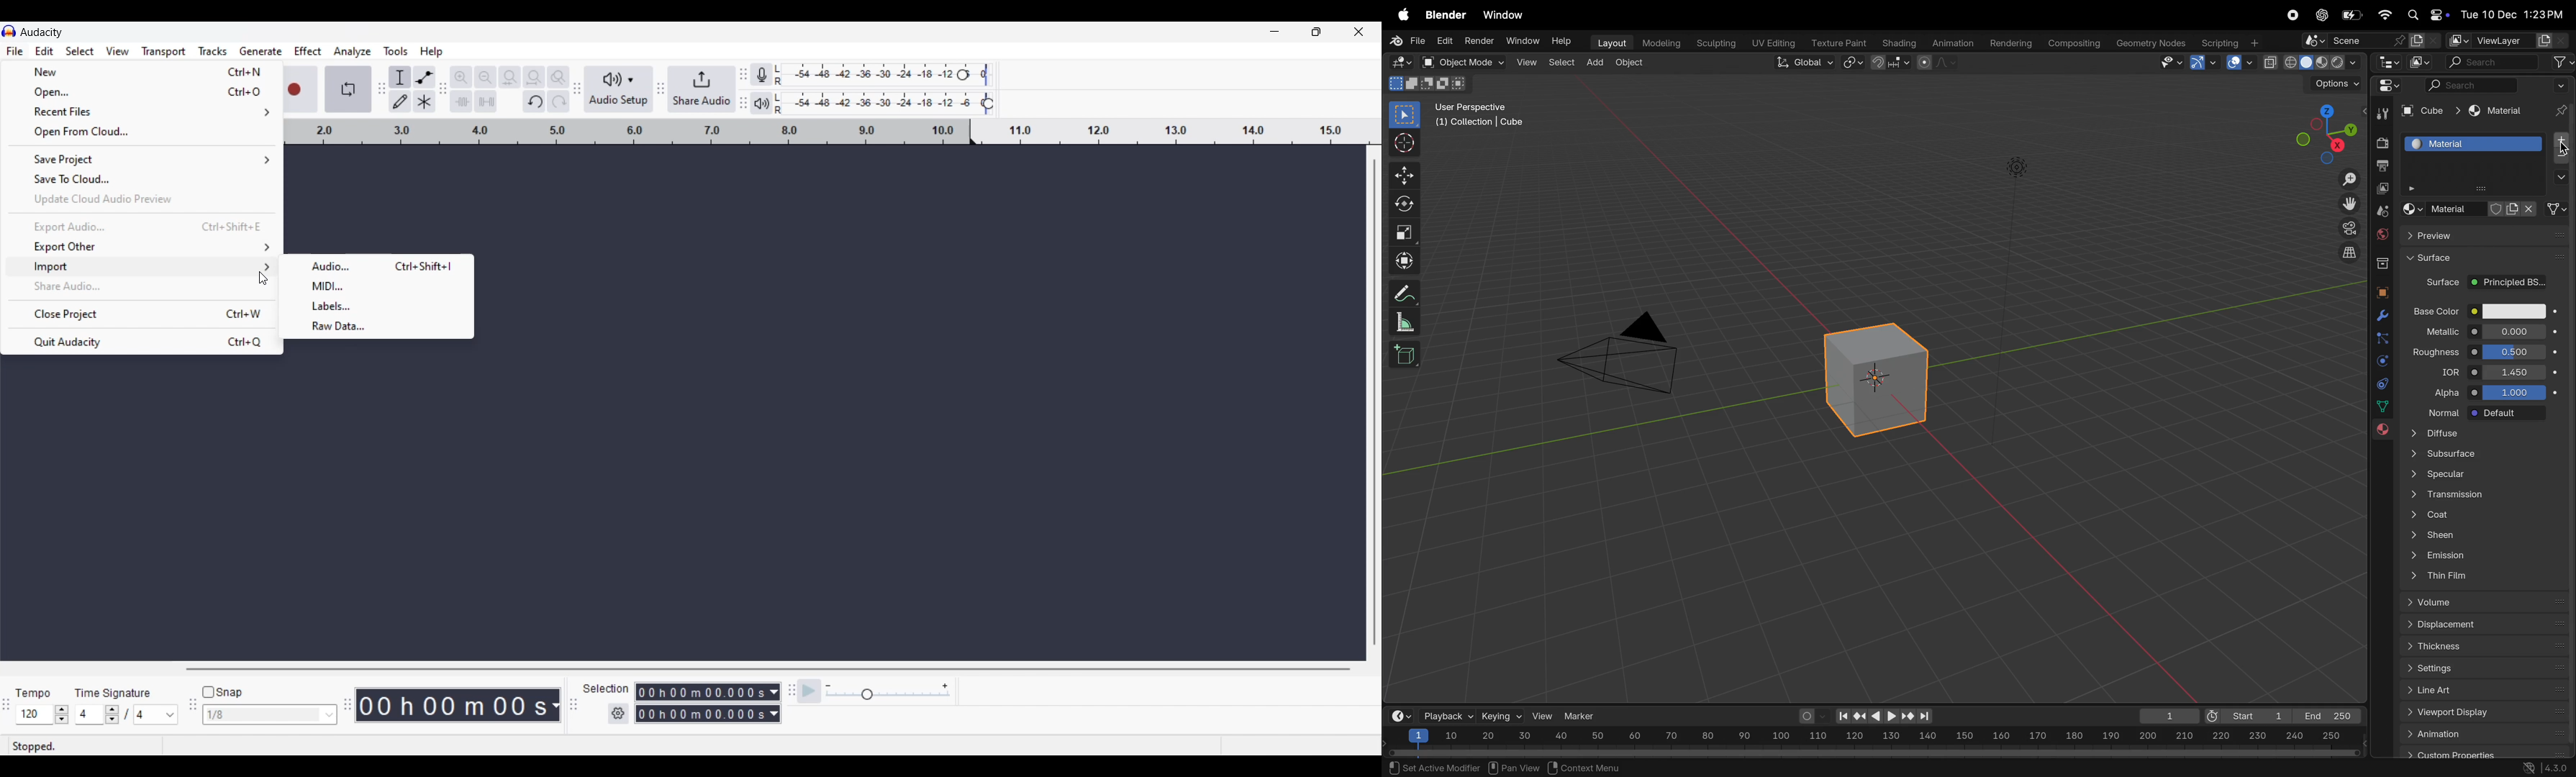 The width and height of the screenshot is (2576, 784). Describe the element at coordinates (2542, 770) in the screenshot. I see `version 4.30` at that location.